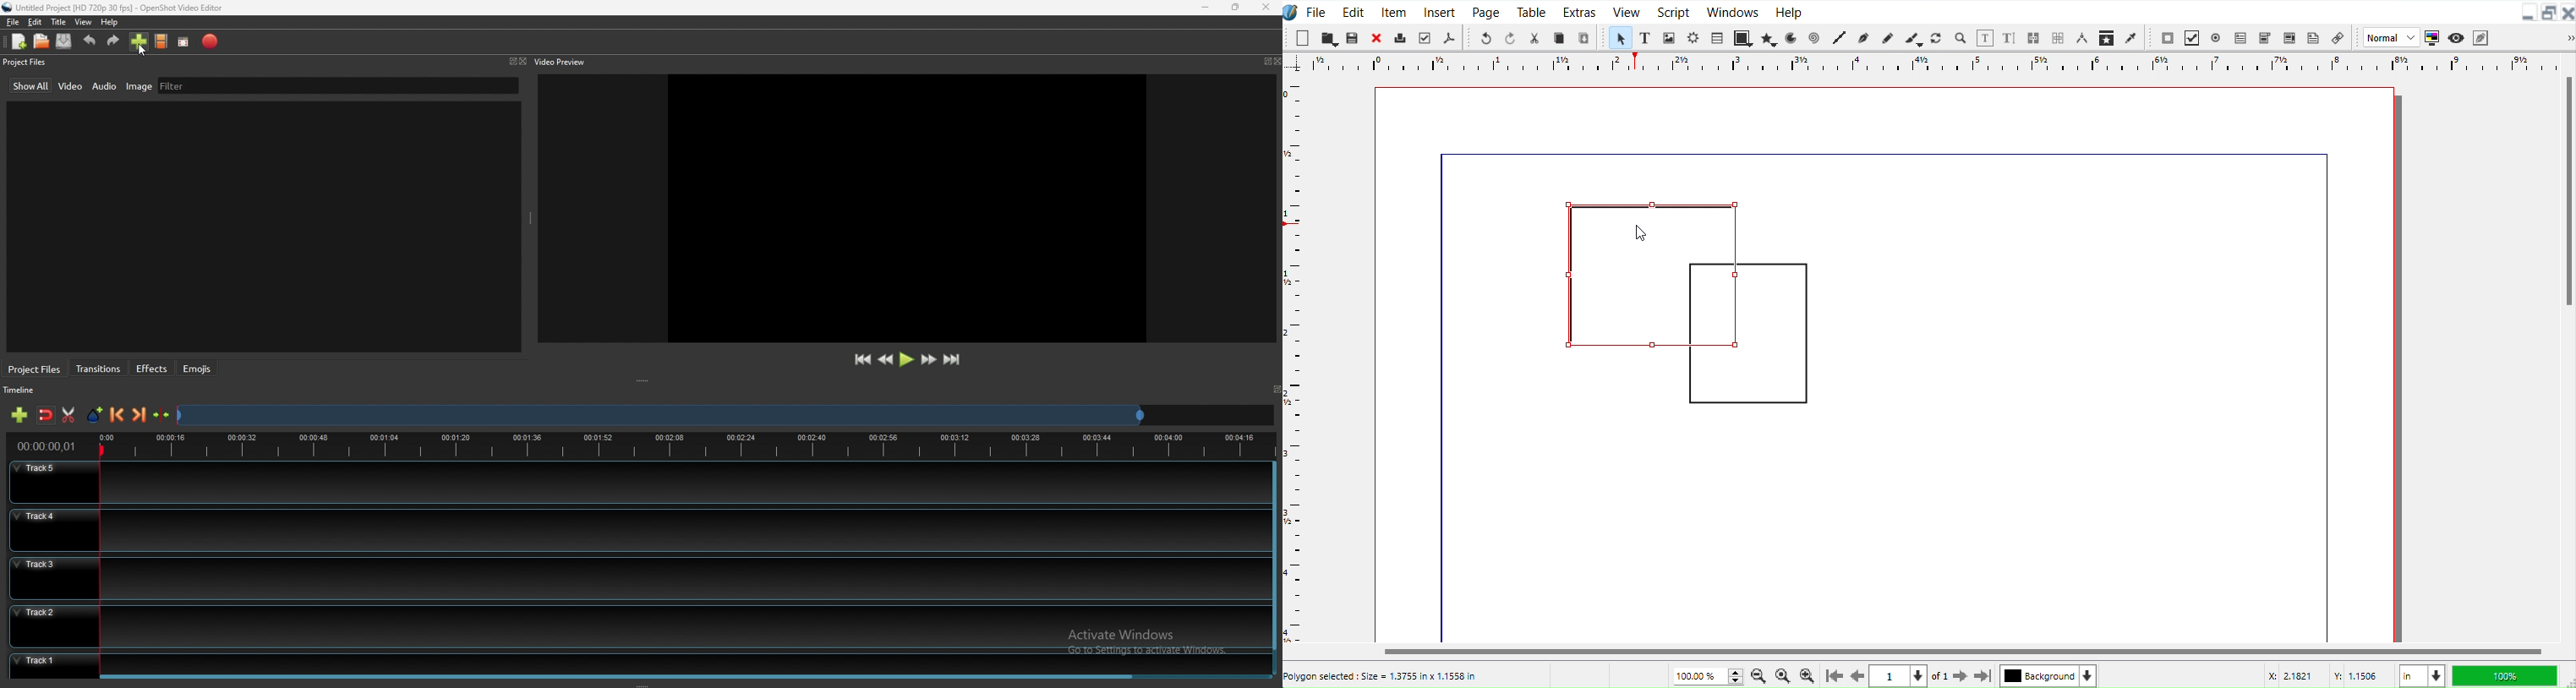 This screenshot has height=700, width=2576. What do you see at coordinates (35, 369) in the screenshot?
I see `project files` at bounding box center [35, 369].